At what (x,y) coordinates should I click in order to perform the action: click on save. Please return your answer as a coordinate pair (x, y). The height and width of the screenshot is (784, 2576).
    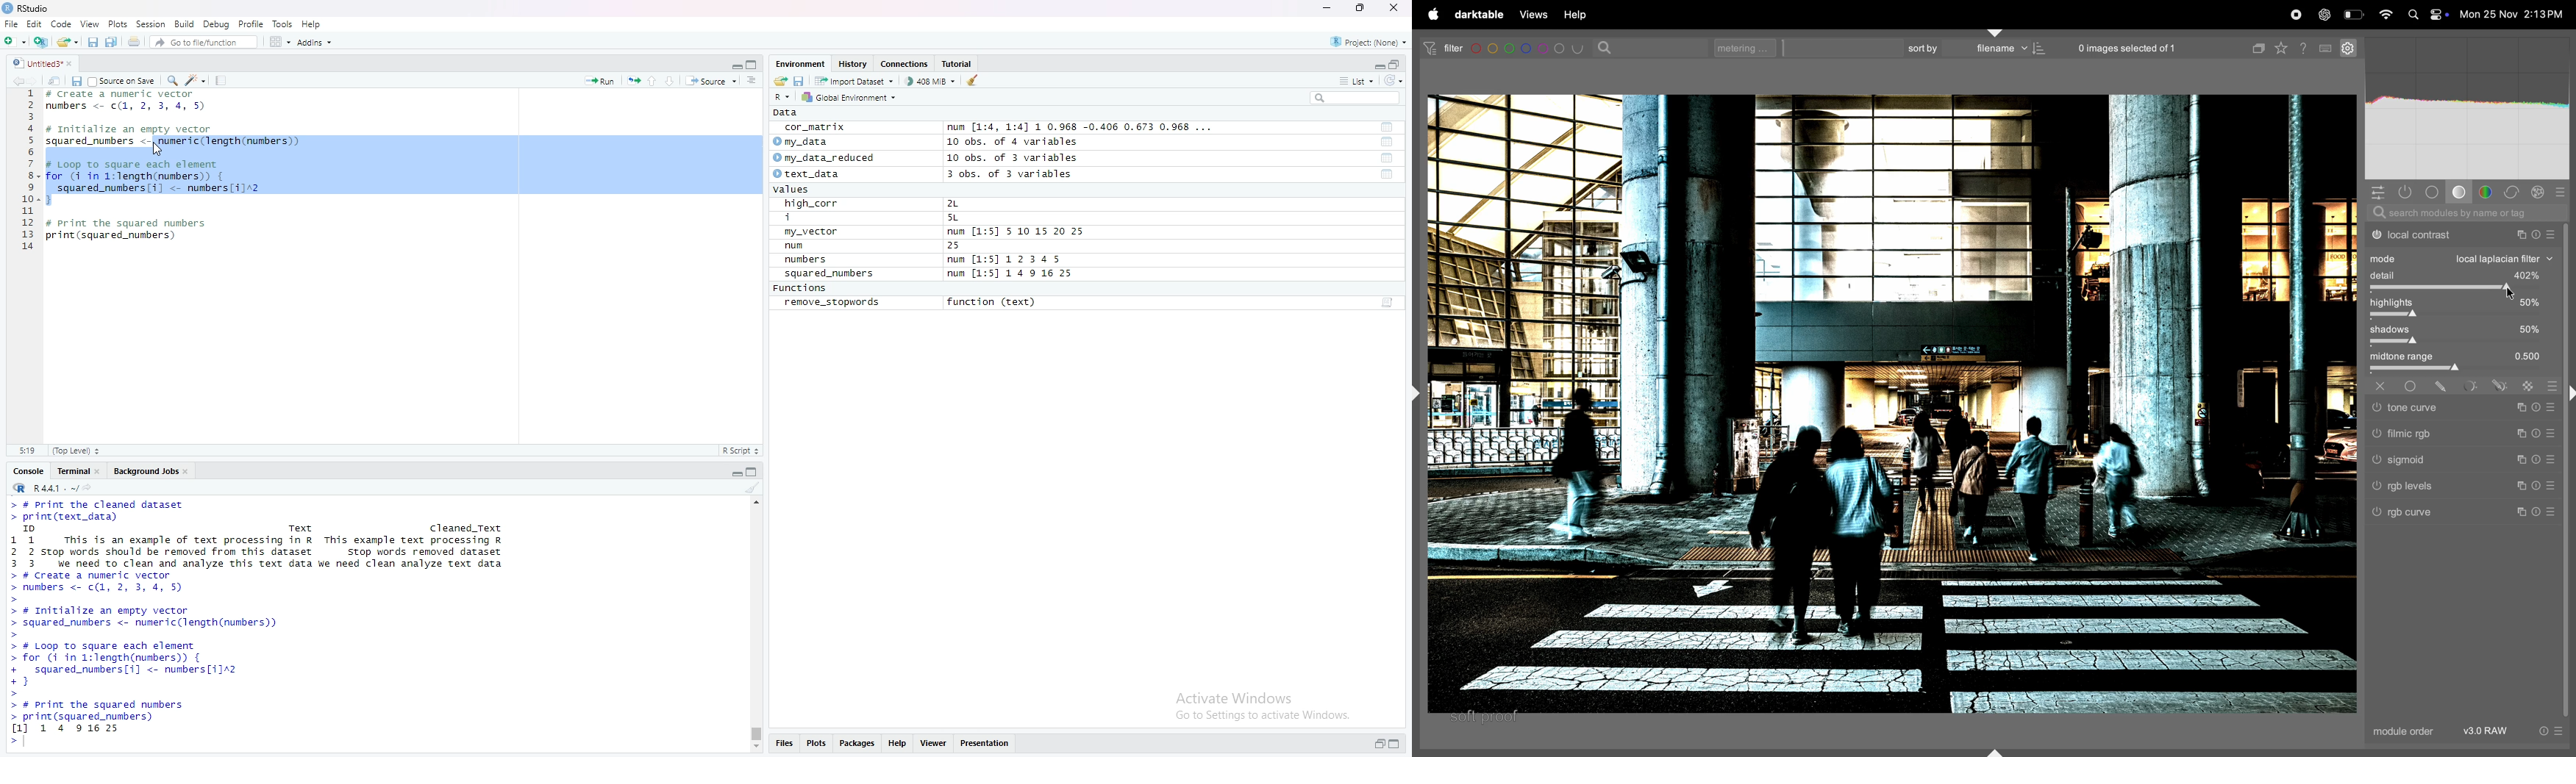
    Looking at the image, I should click on (76, 80).